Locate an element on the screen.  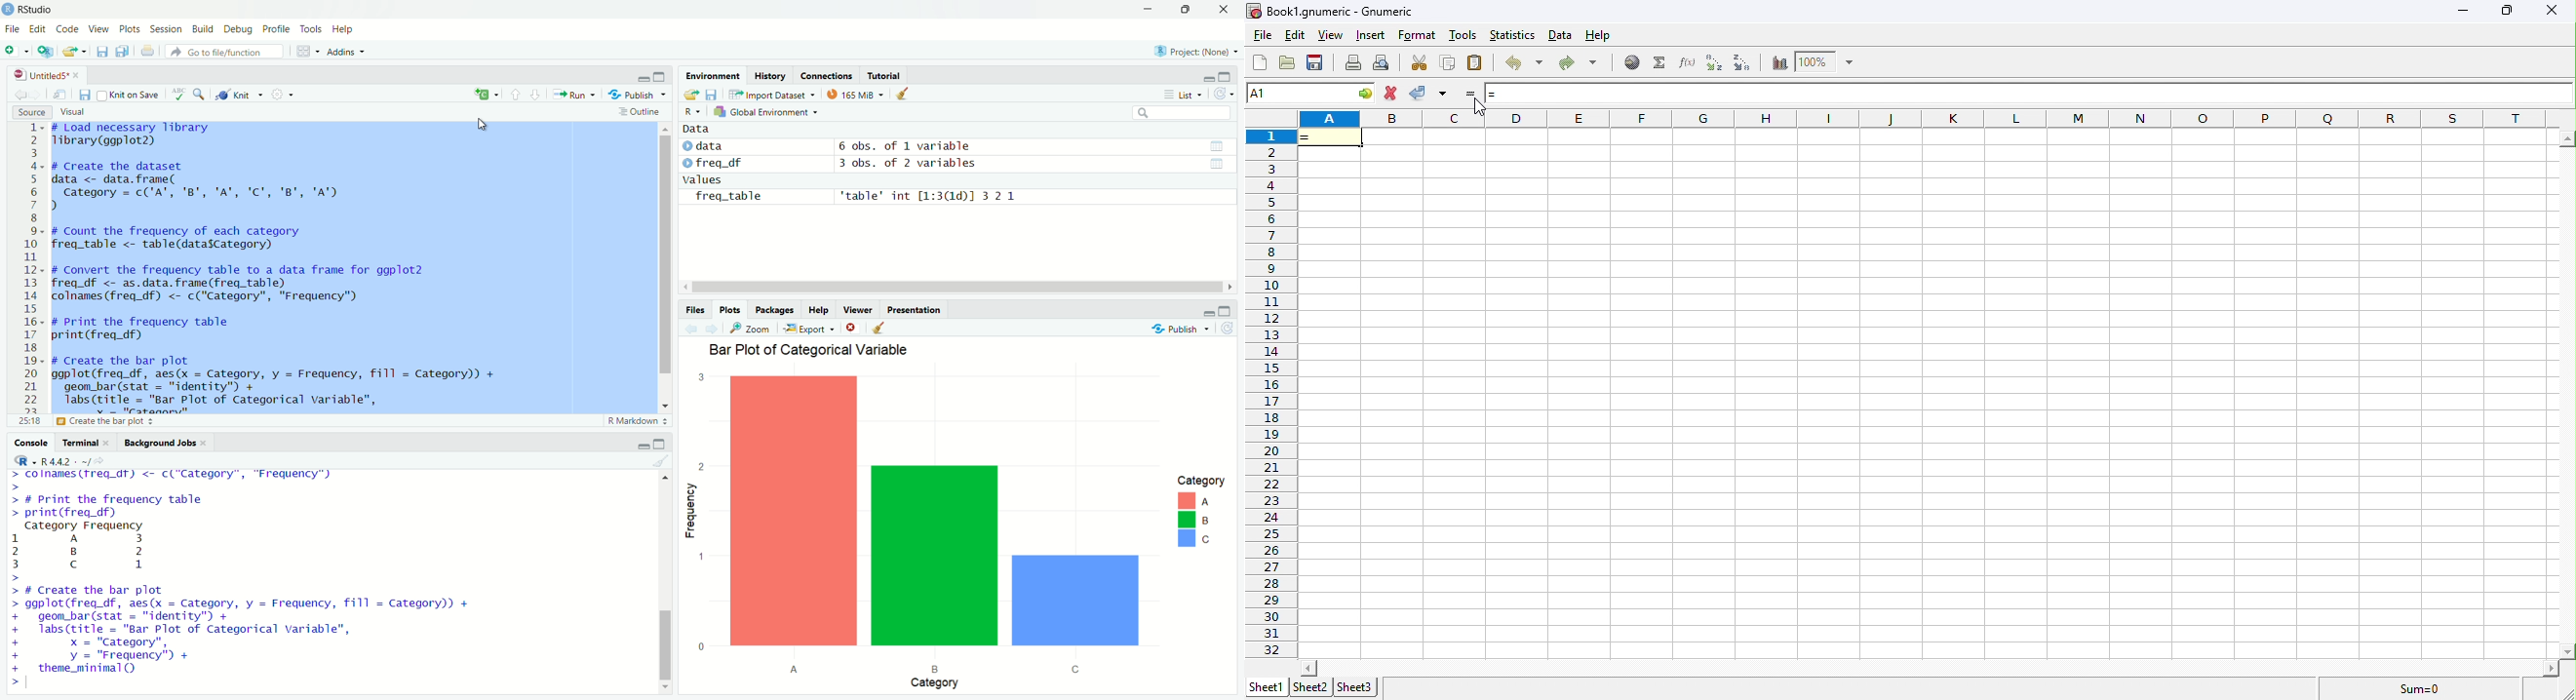
console is located at coordinates (26, 443).